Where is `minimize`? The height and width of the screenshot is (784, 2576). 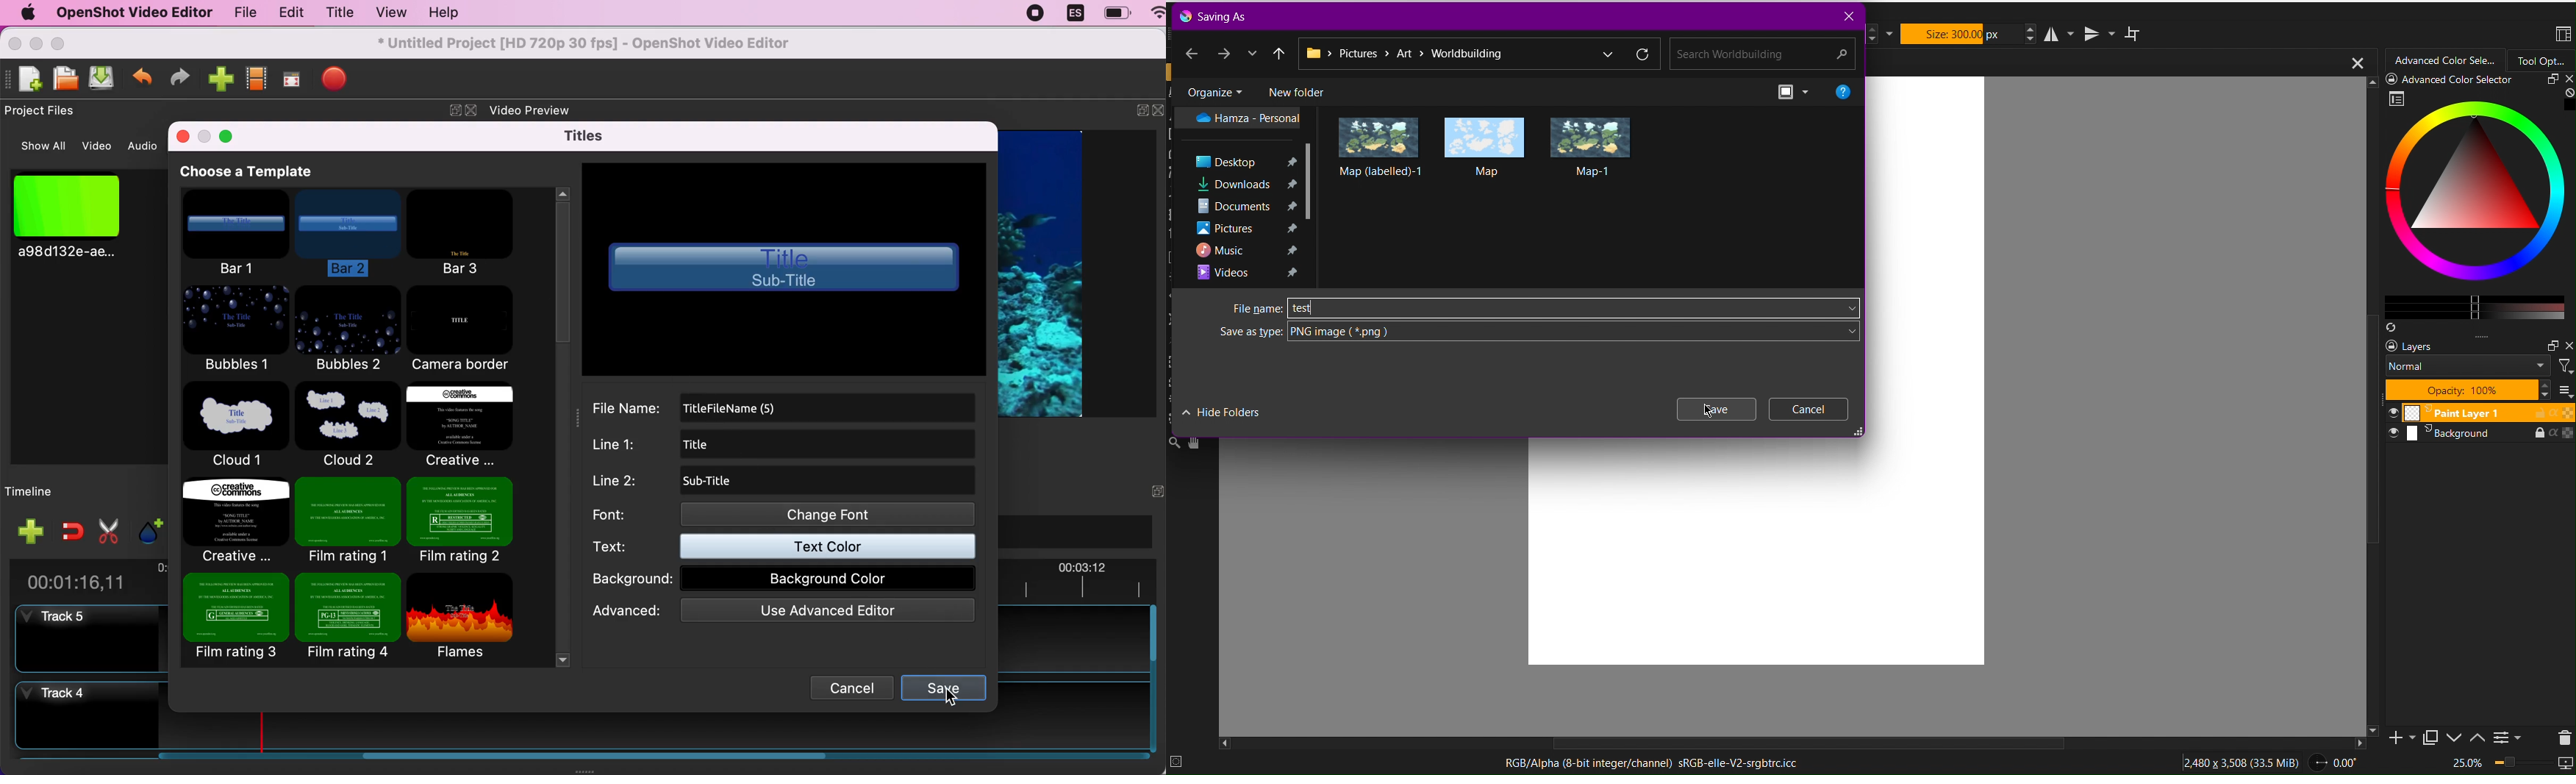
minimize is located at coordinates (205, 135).